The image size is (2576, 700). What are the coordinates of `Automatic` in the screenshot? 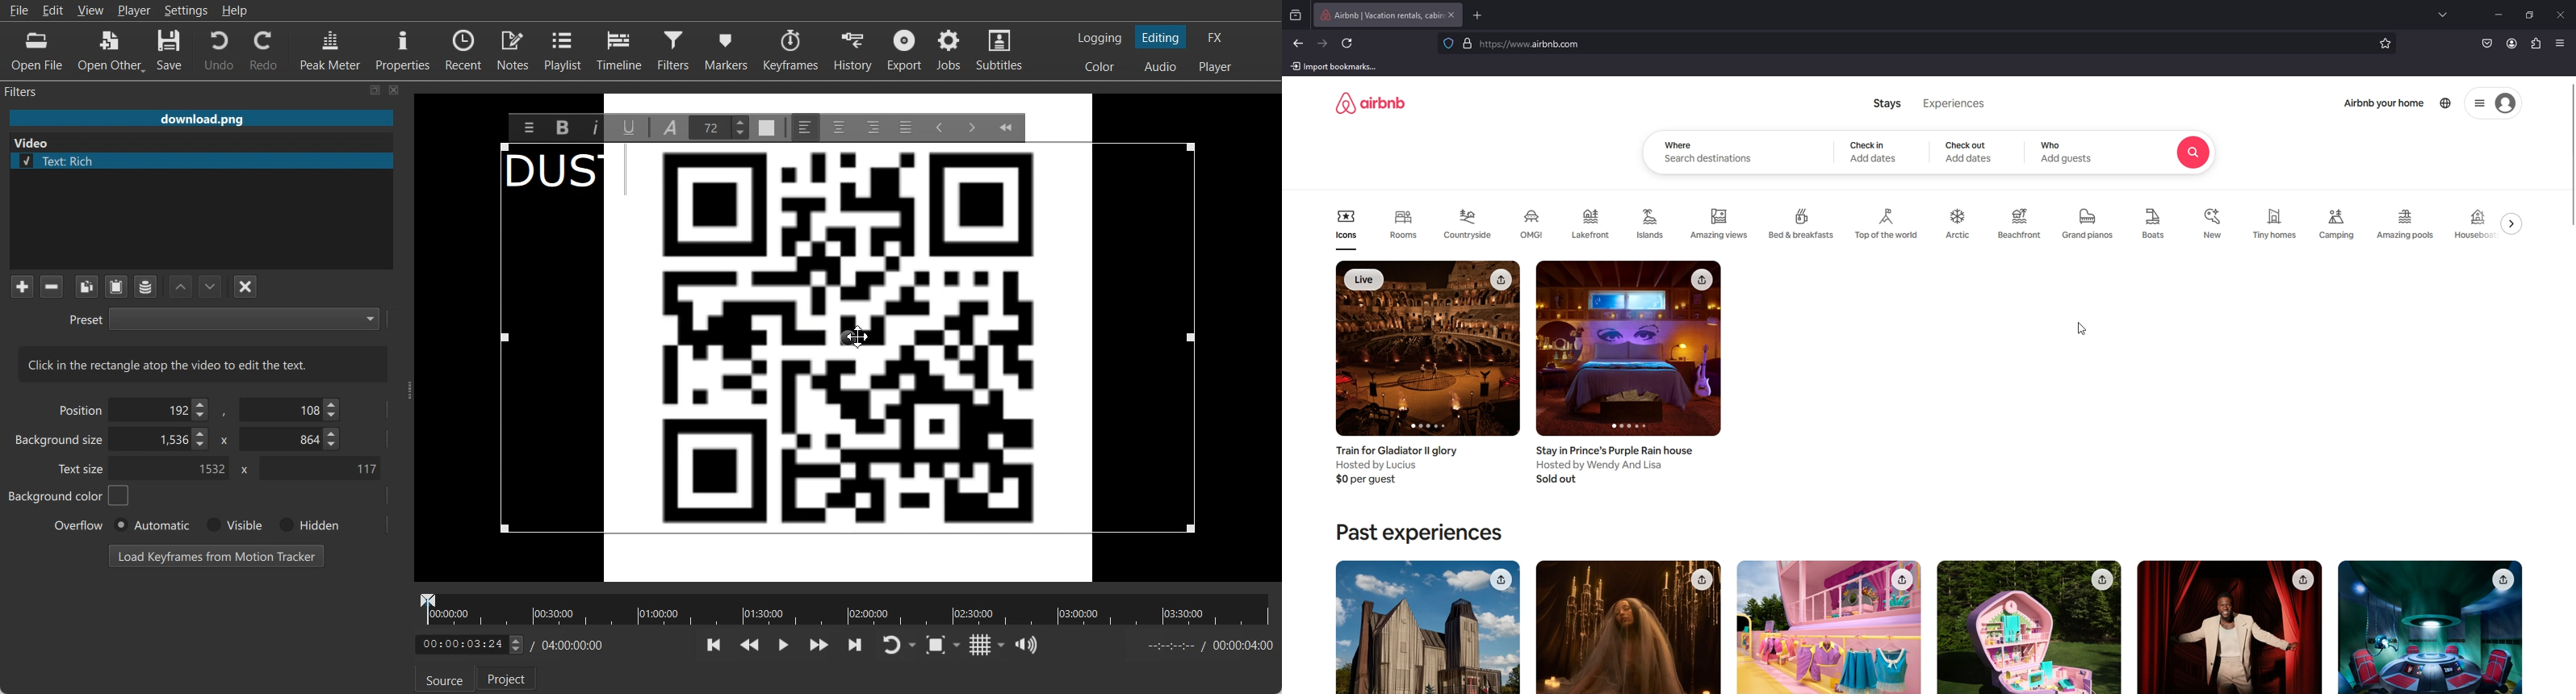 It's located at (151, 525).